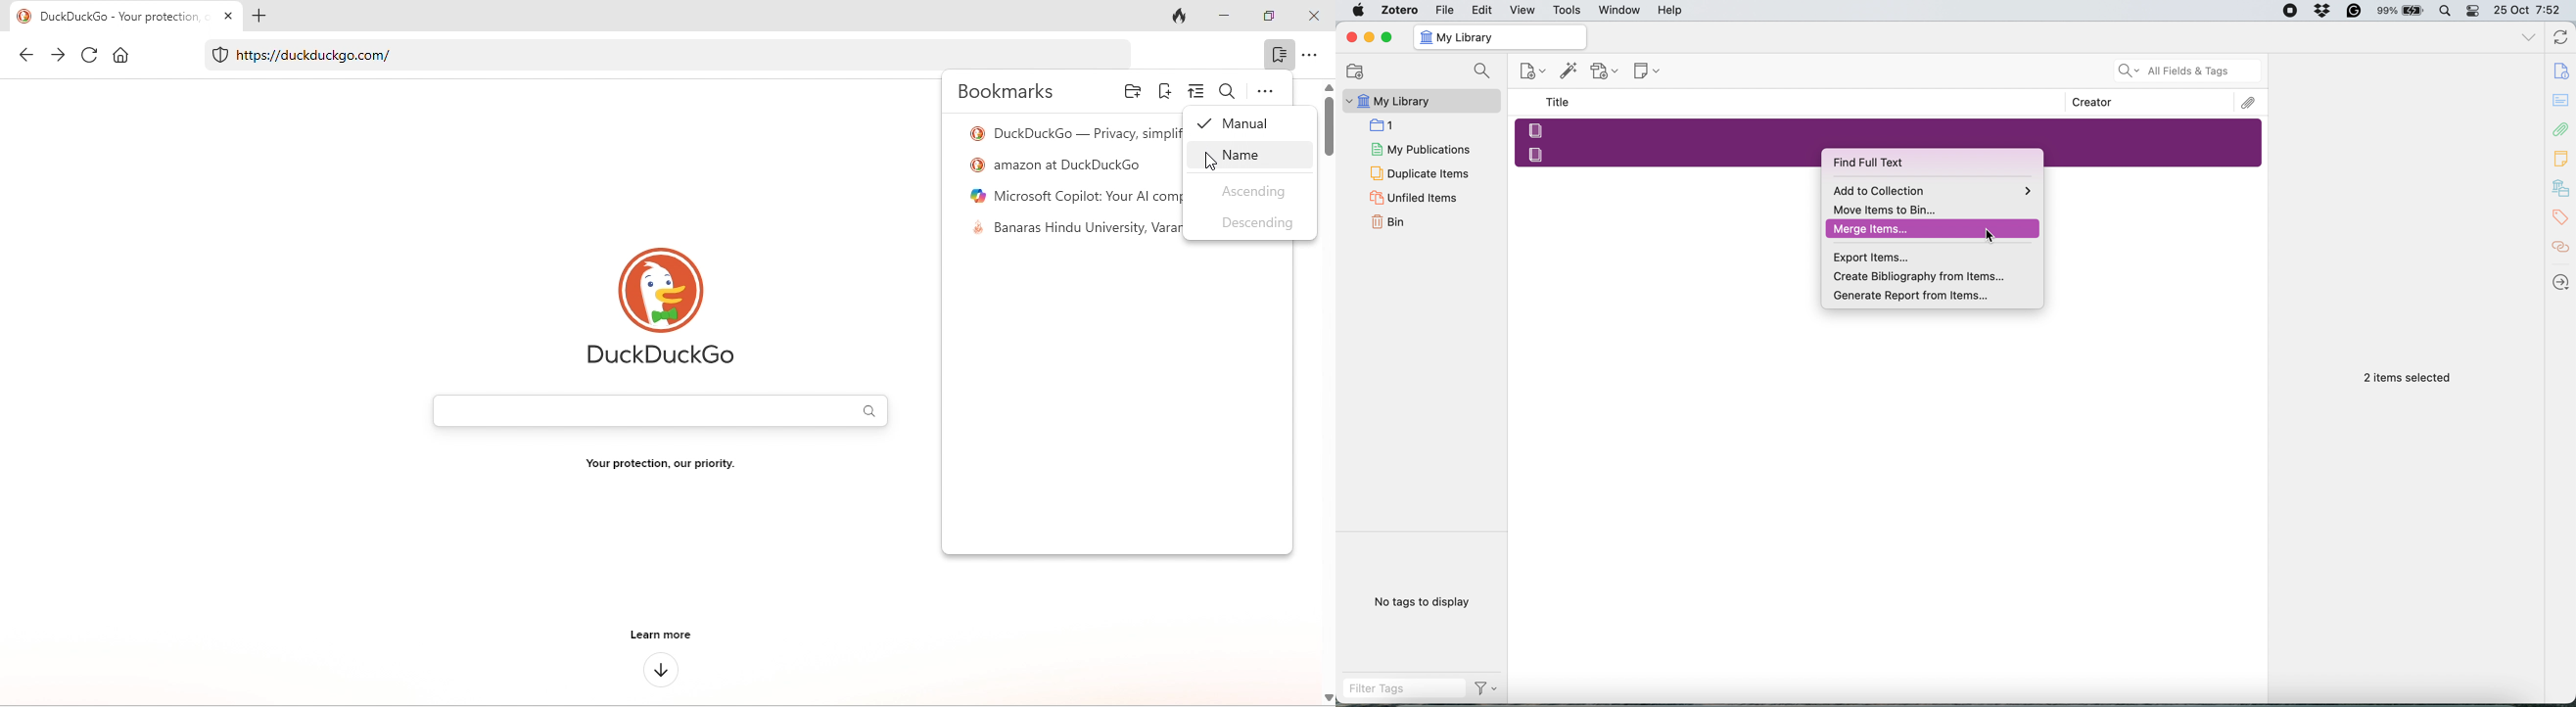 This screenshot has width=2576, height=728. I want to click on Filter Tags, so click(1404, 688).